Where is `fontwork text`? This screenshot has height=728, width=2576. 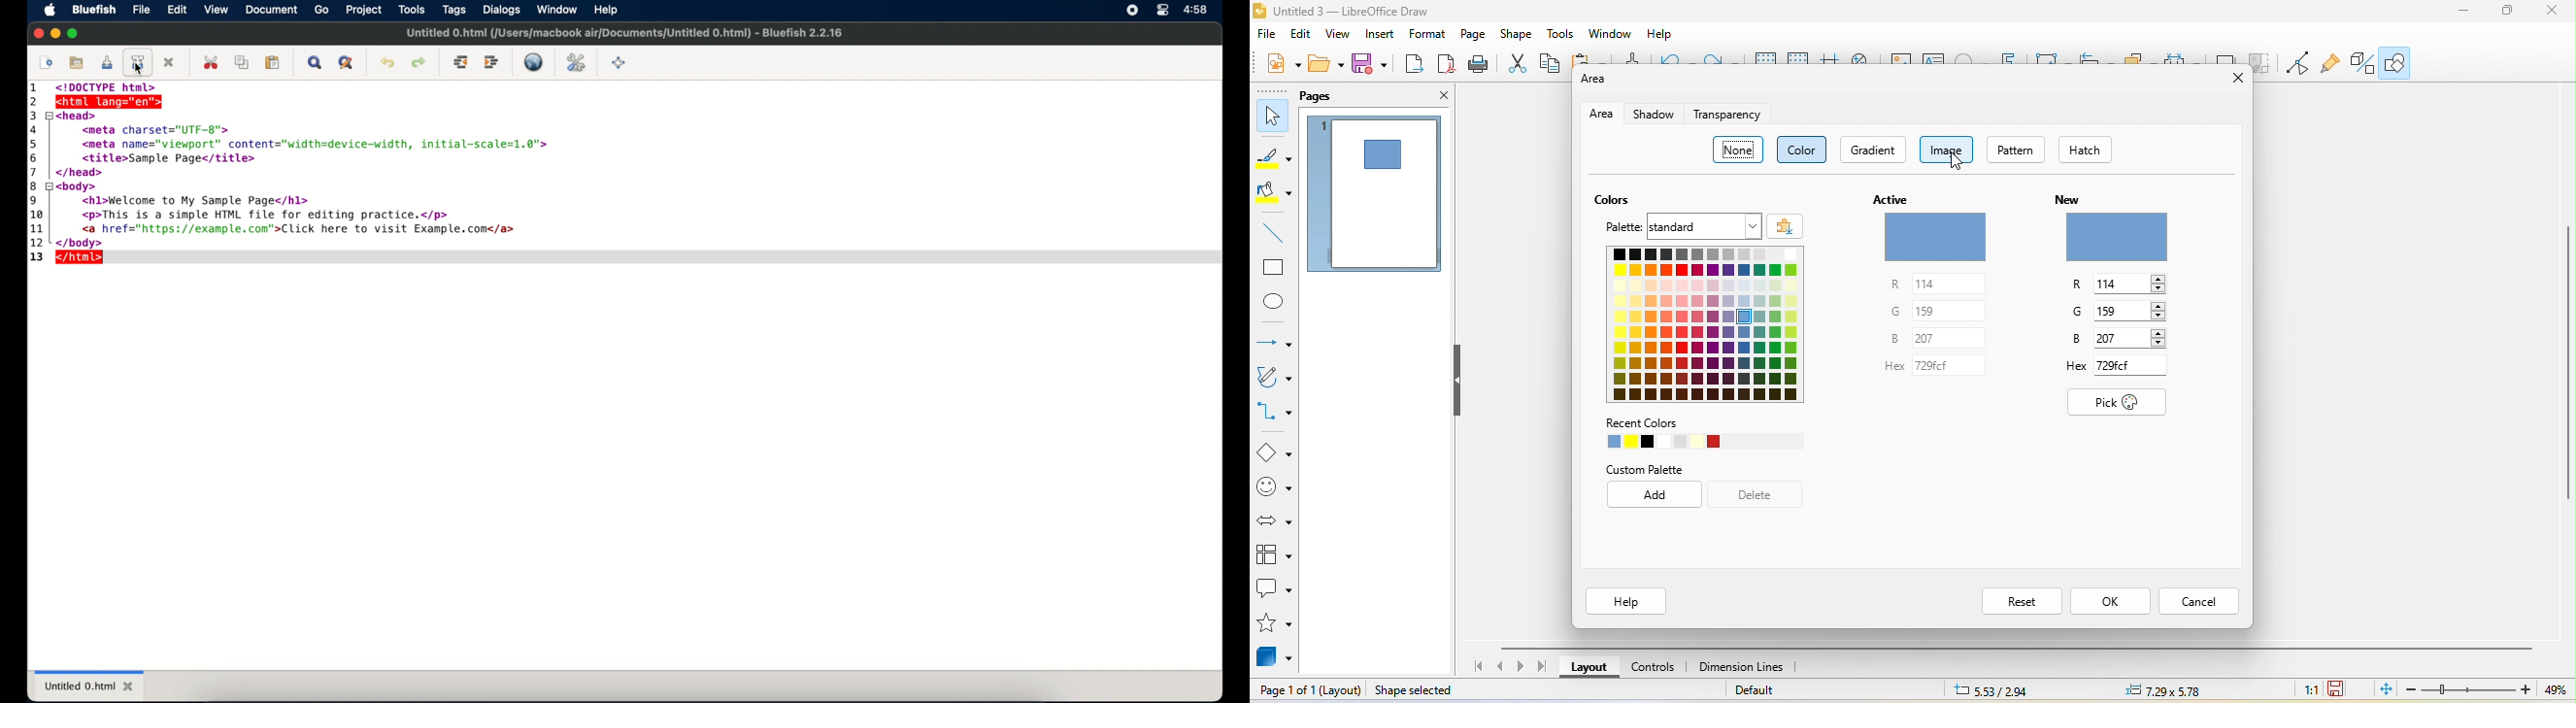
fontwork text is located at coordinates (2012, 56).